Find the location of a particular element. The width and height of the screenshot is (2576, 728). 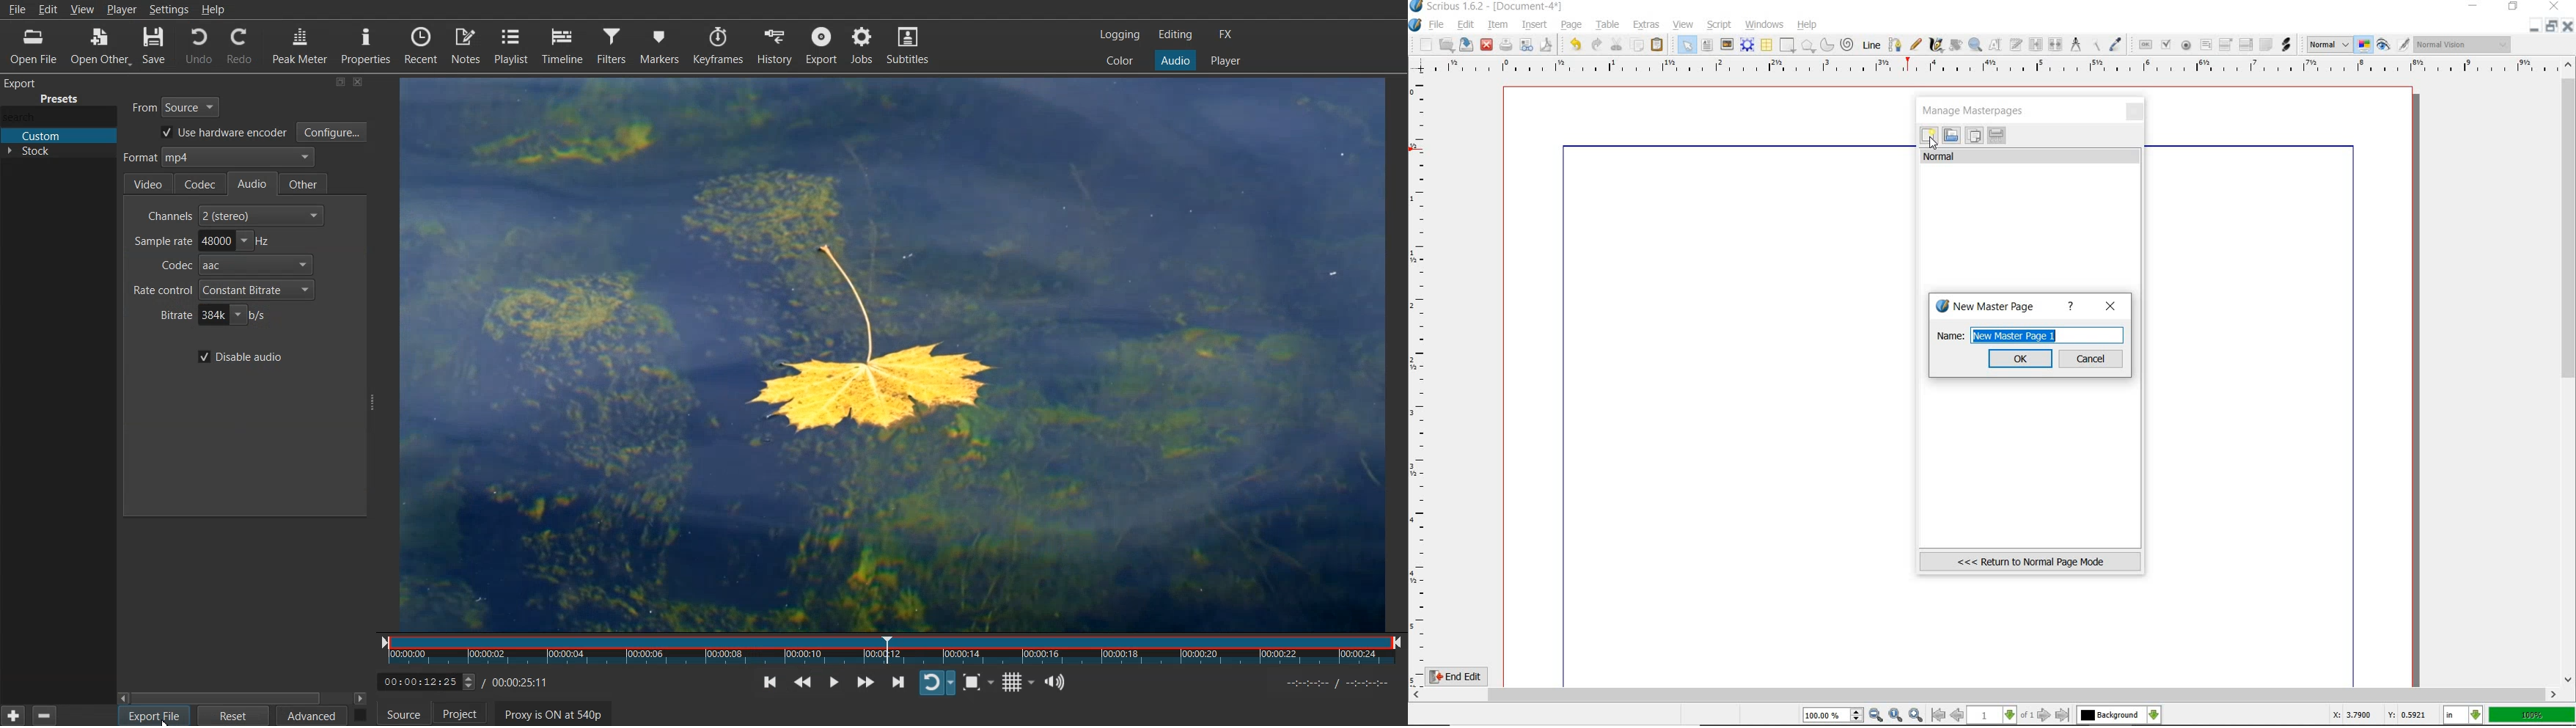

Show the volume control is located at coordinates (1059, 681).